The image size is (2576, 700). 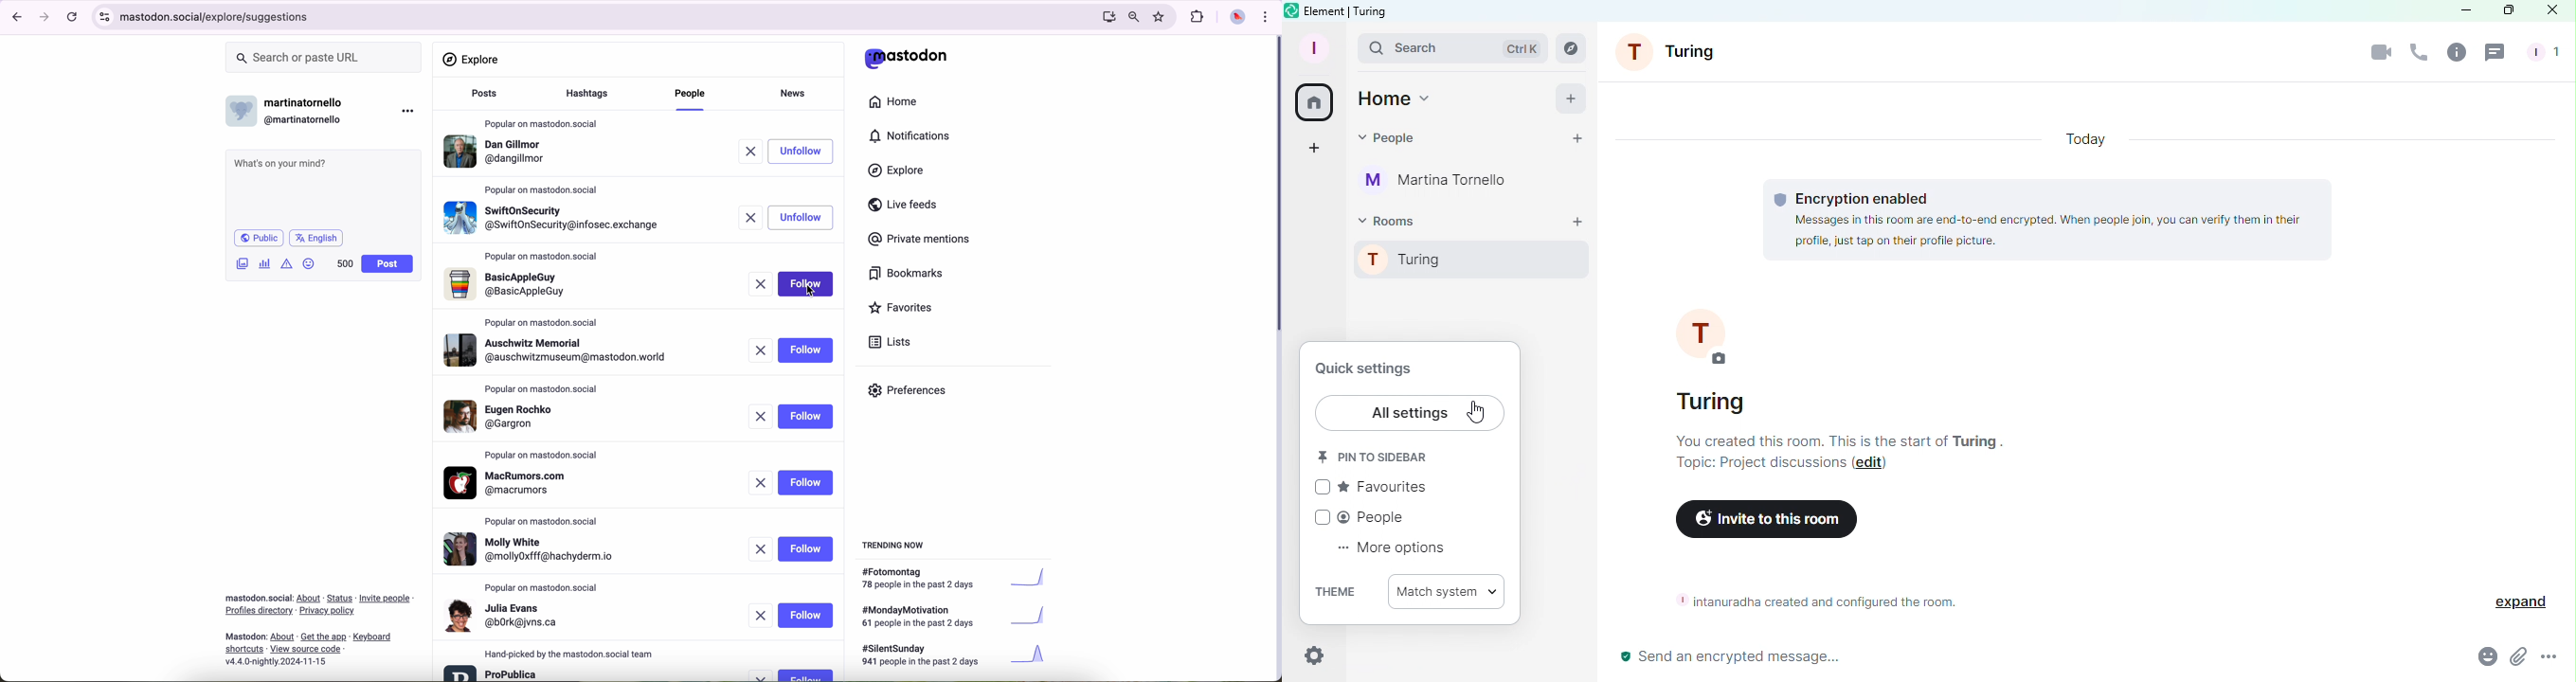 What do you see at coordinates (2504, 11) in the screenshot?
I see `Maximize` at bounding box center [2504, 11].